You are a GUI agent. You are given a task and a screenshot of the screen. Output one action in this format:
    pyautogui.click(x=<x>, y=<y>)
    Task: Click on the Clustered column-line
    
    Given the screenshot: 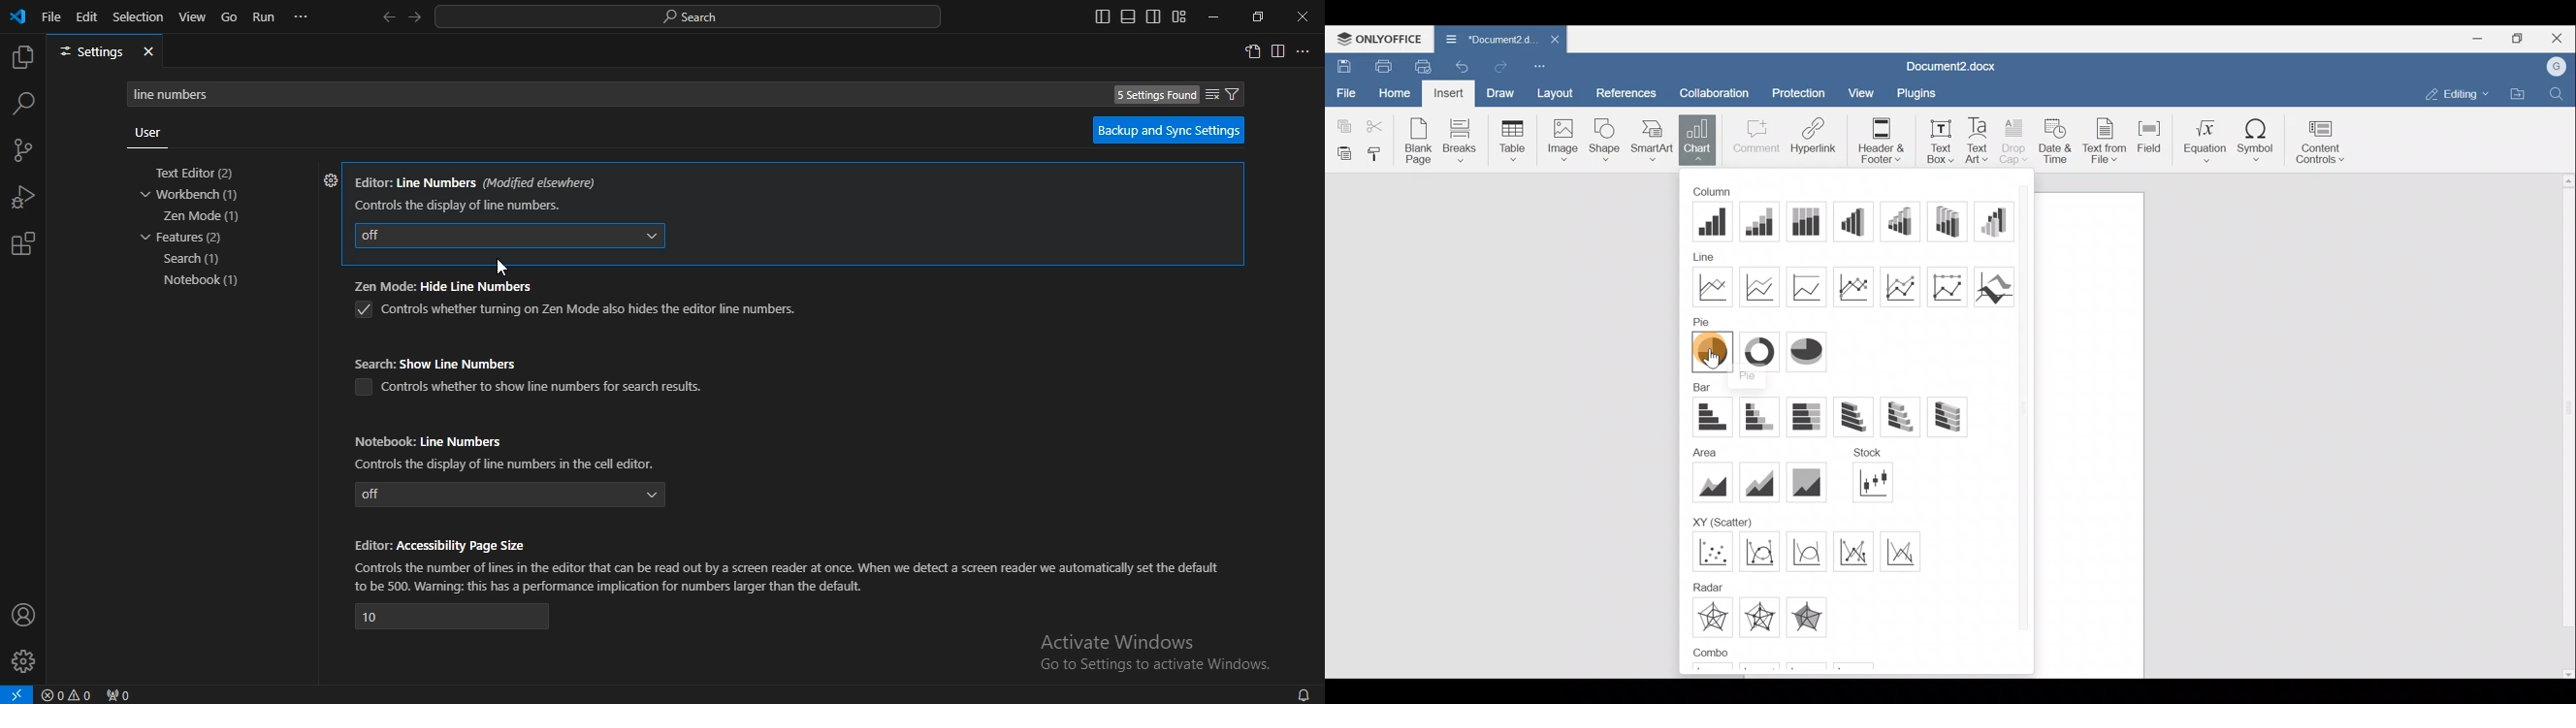 What is the action you would take?
    pyautogui.click(x=1806, y=615)
    